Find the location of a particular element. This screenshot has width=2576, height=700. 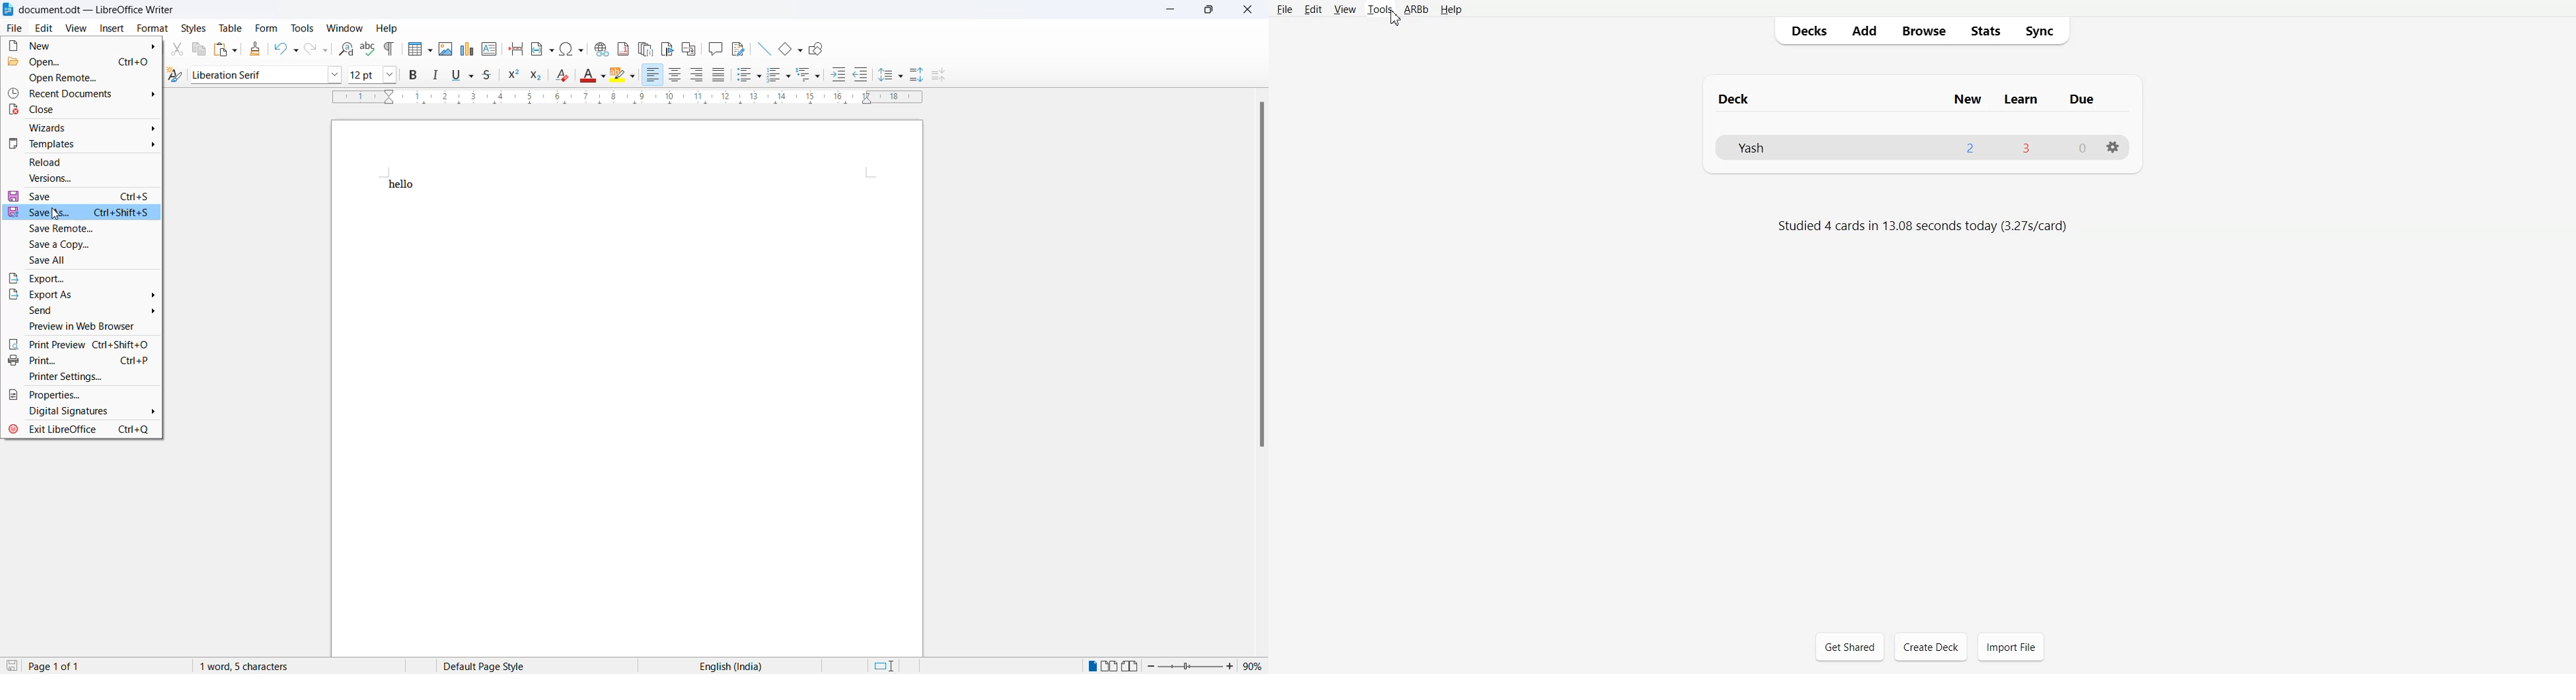

Import File is located at coordinates (2011, 647).